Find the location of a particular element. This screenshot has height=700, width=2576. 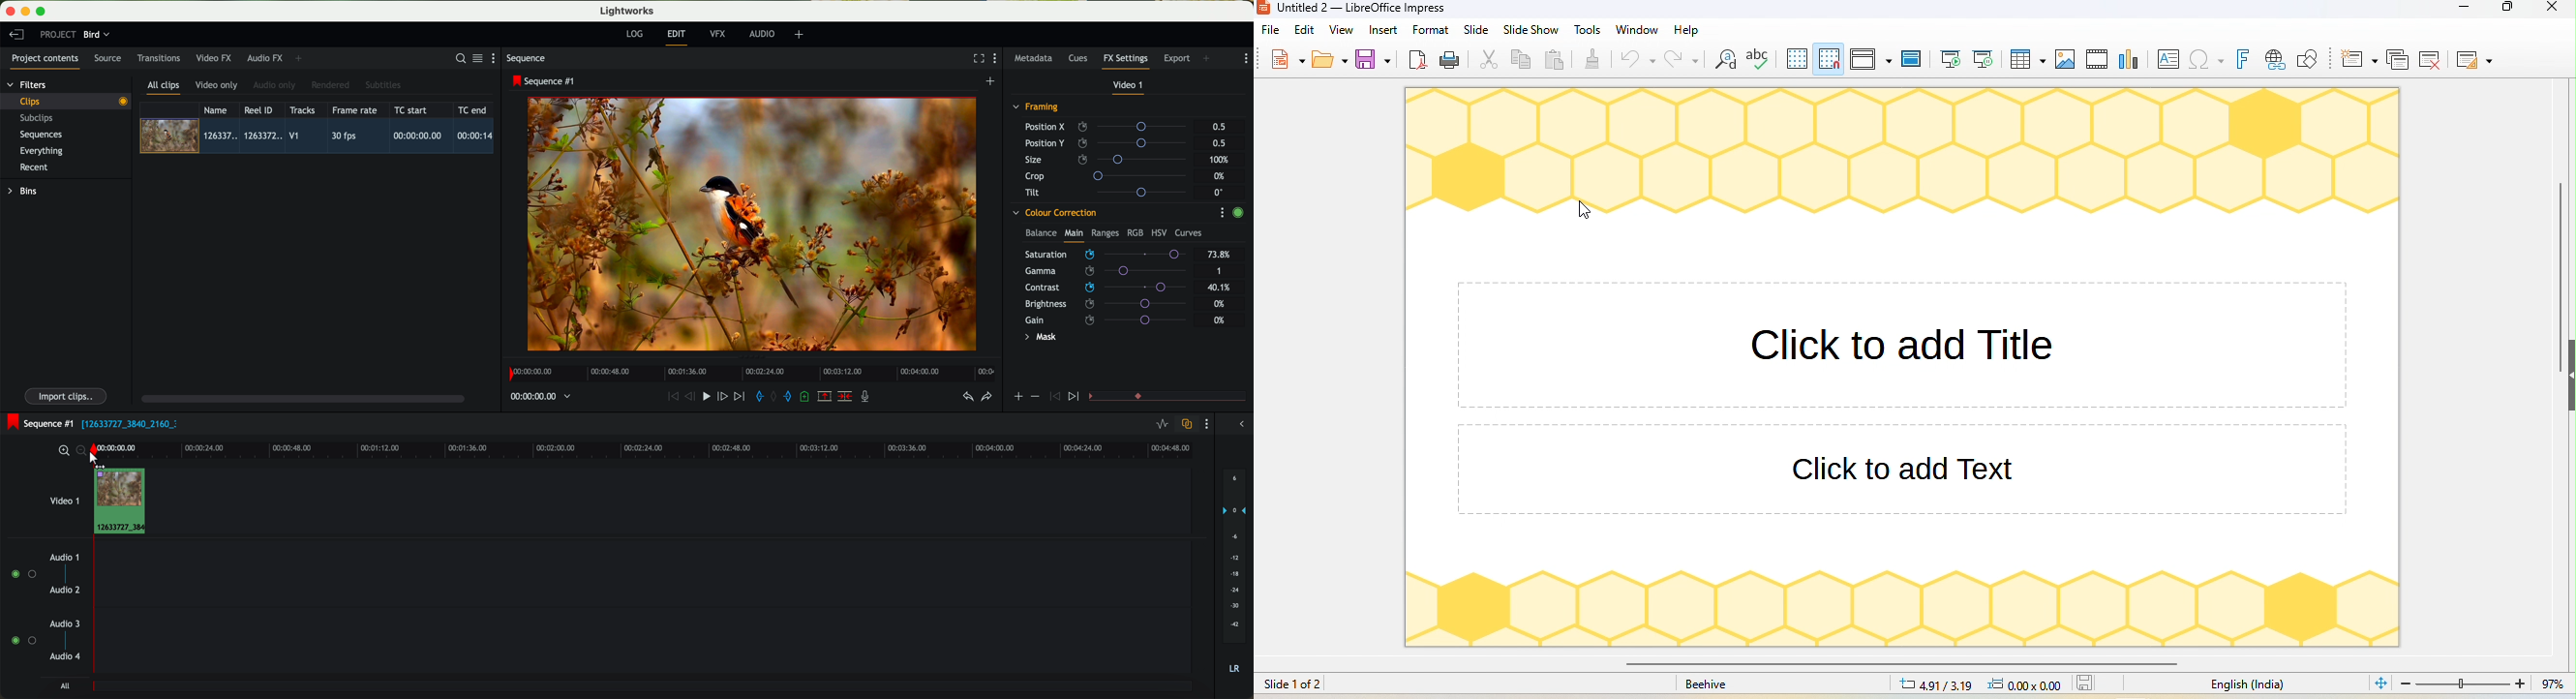

leave is located at coordinates (16, 35).